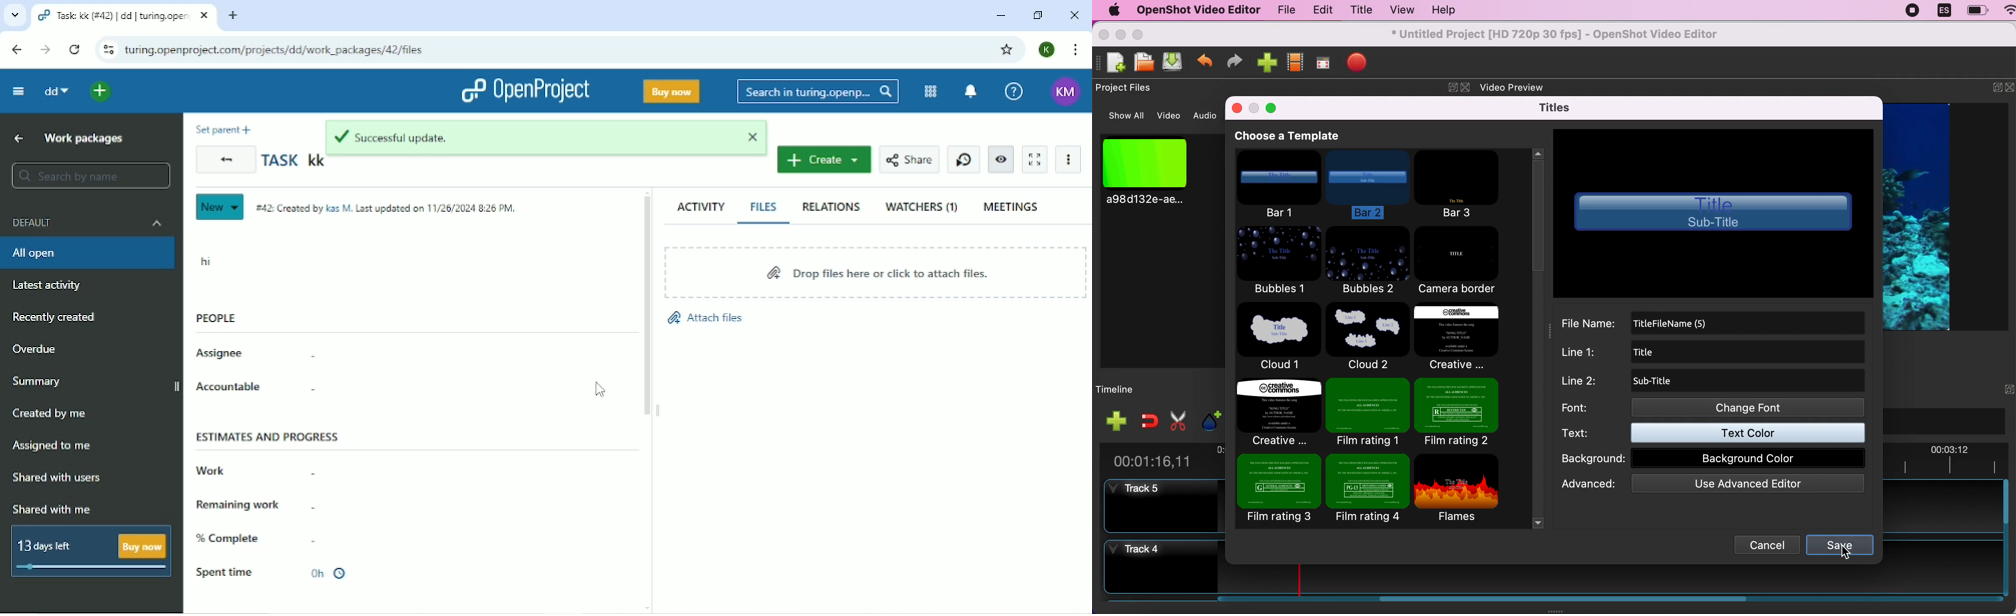 The height and width of the screenshot is (616, 2016). I want to click on dd, so click(58, 91).